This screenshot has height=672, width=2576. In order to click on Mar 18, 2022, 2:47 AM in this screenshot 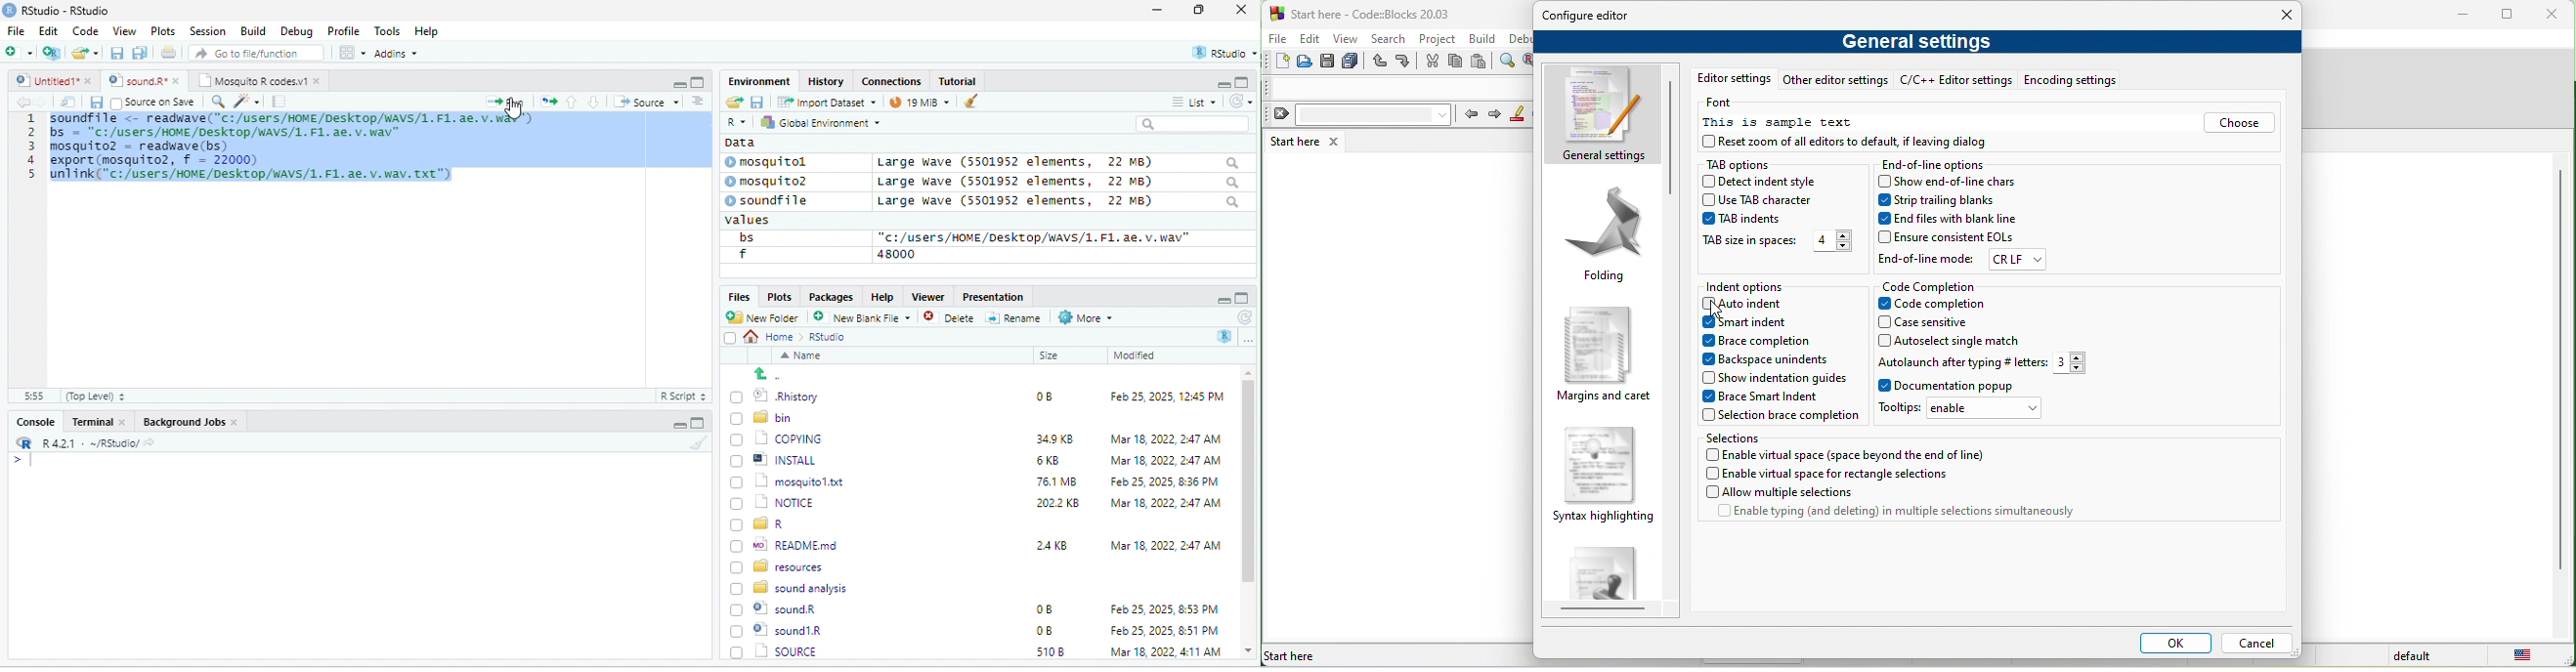, I will do `click(1166, 544)`.